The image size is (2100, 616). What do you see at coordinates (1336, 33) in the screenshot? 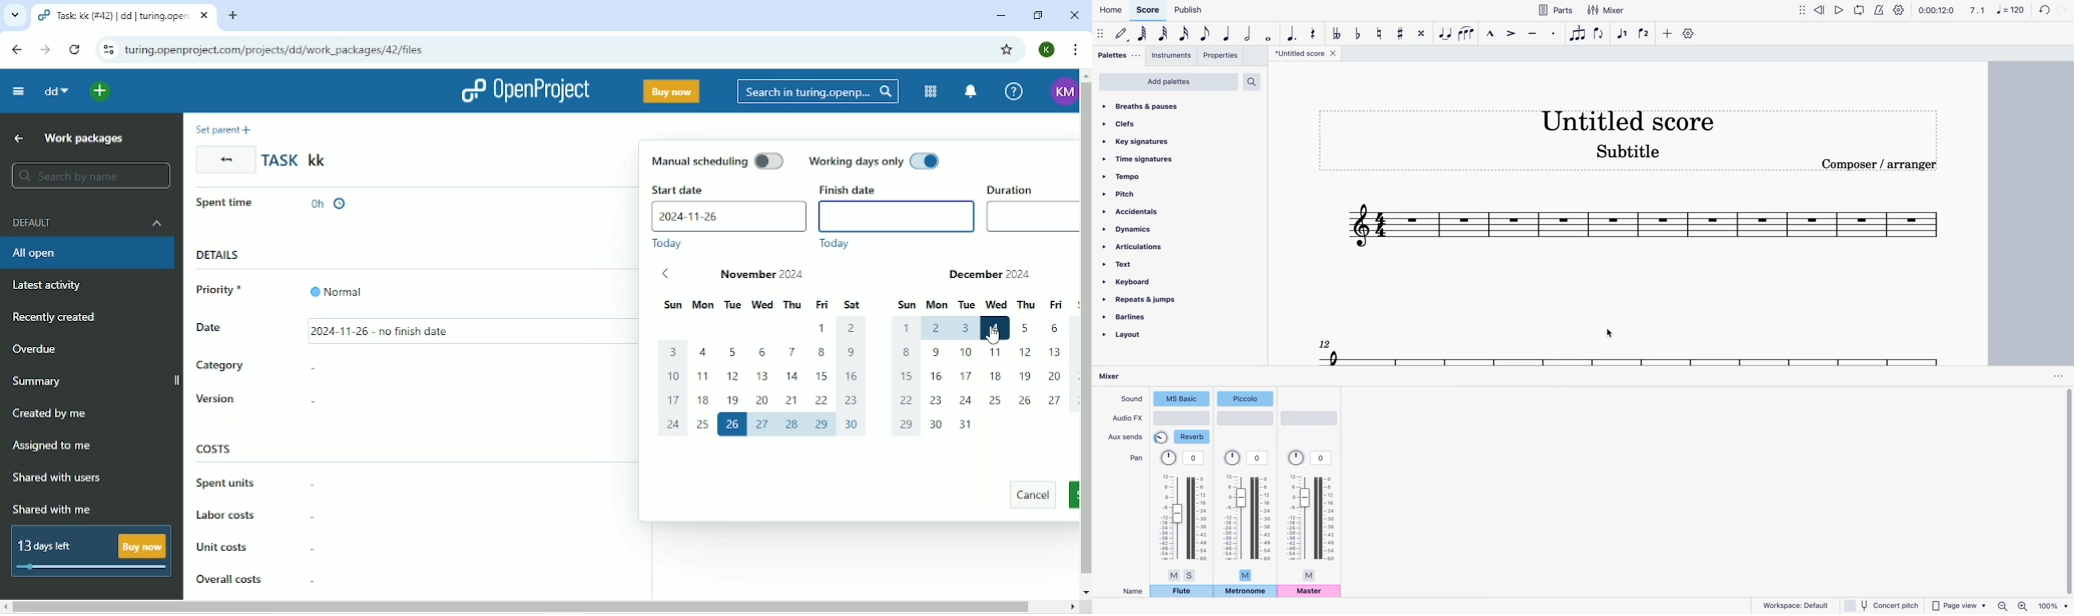
I see `toggle double flat` at bounding box center [1336, 33].